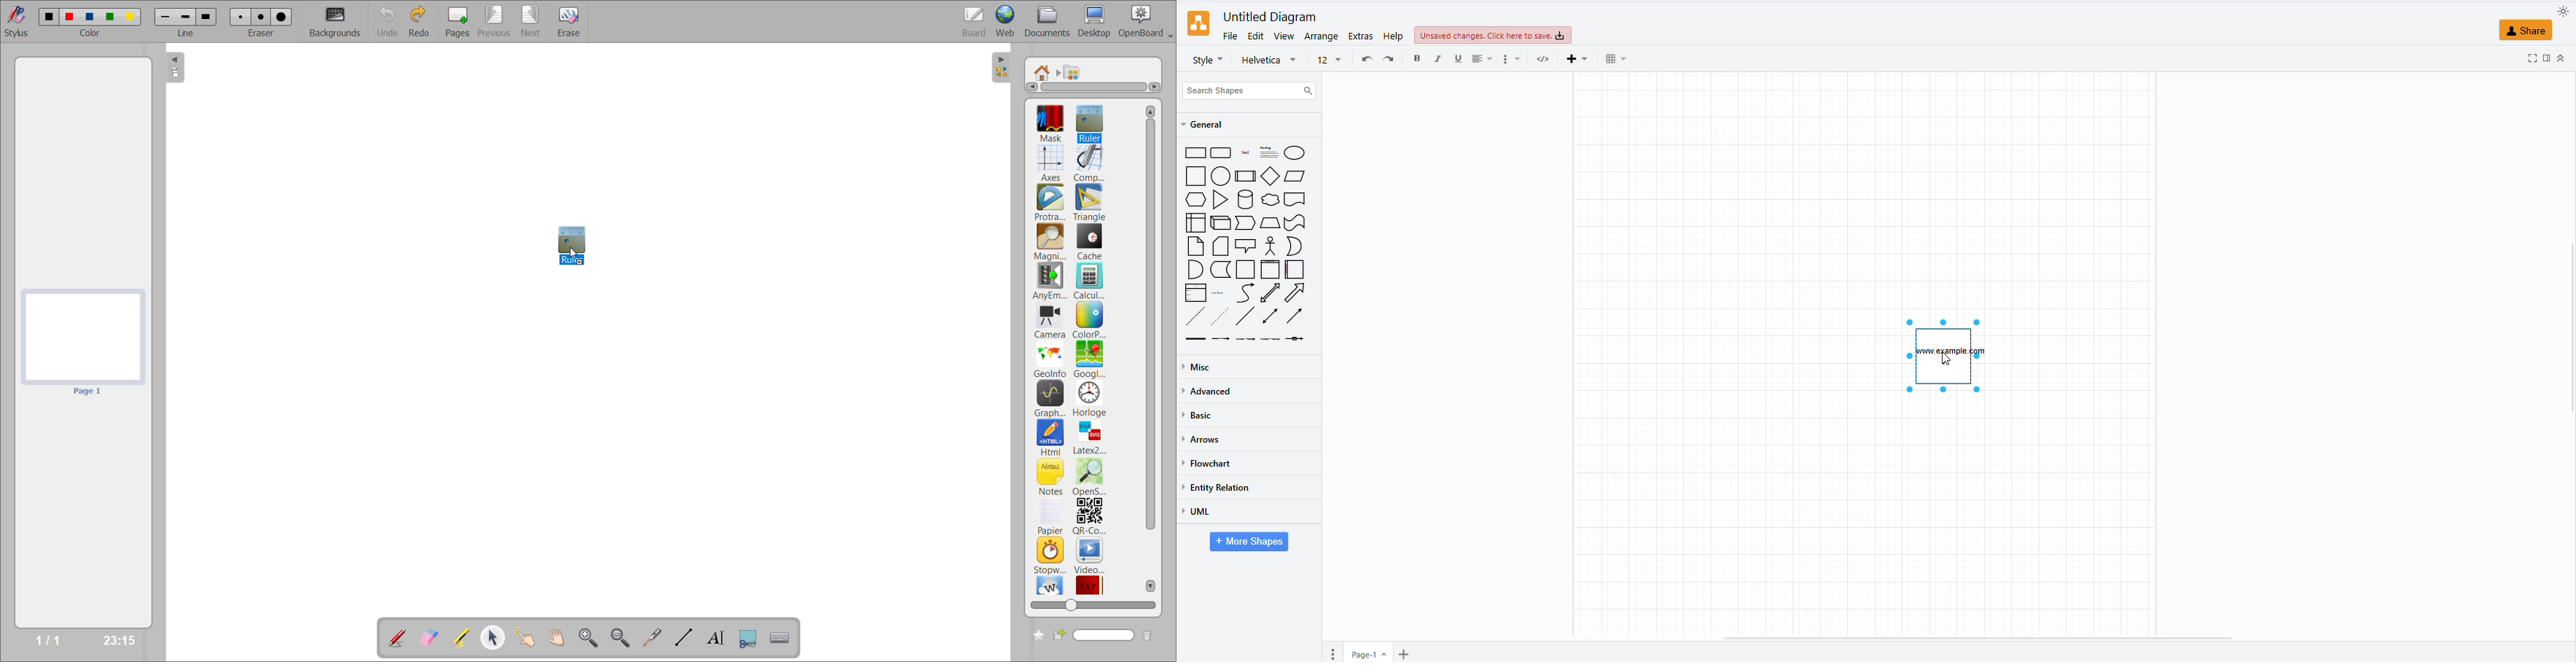 Image resolution: width=2576 pixels, height=672 pixels. What do you see at coordinates (1246, 542) in the screenshot?
I see `more shapes` at bounding box center [1246, 542].